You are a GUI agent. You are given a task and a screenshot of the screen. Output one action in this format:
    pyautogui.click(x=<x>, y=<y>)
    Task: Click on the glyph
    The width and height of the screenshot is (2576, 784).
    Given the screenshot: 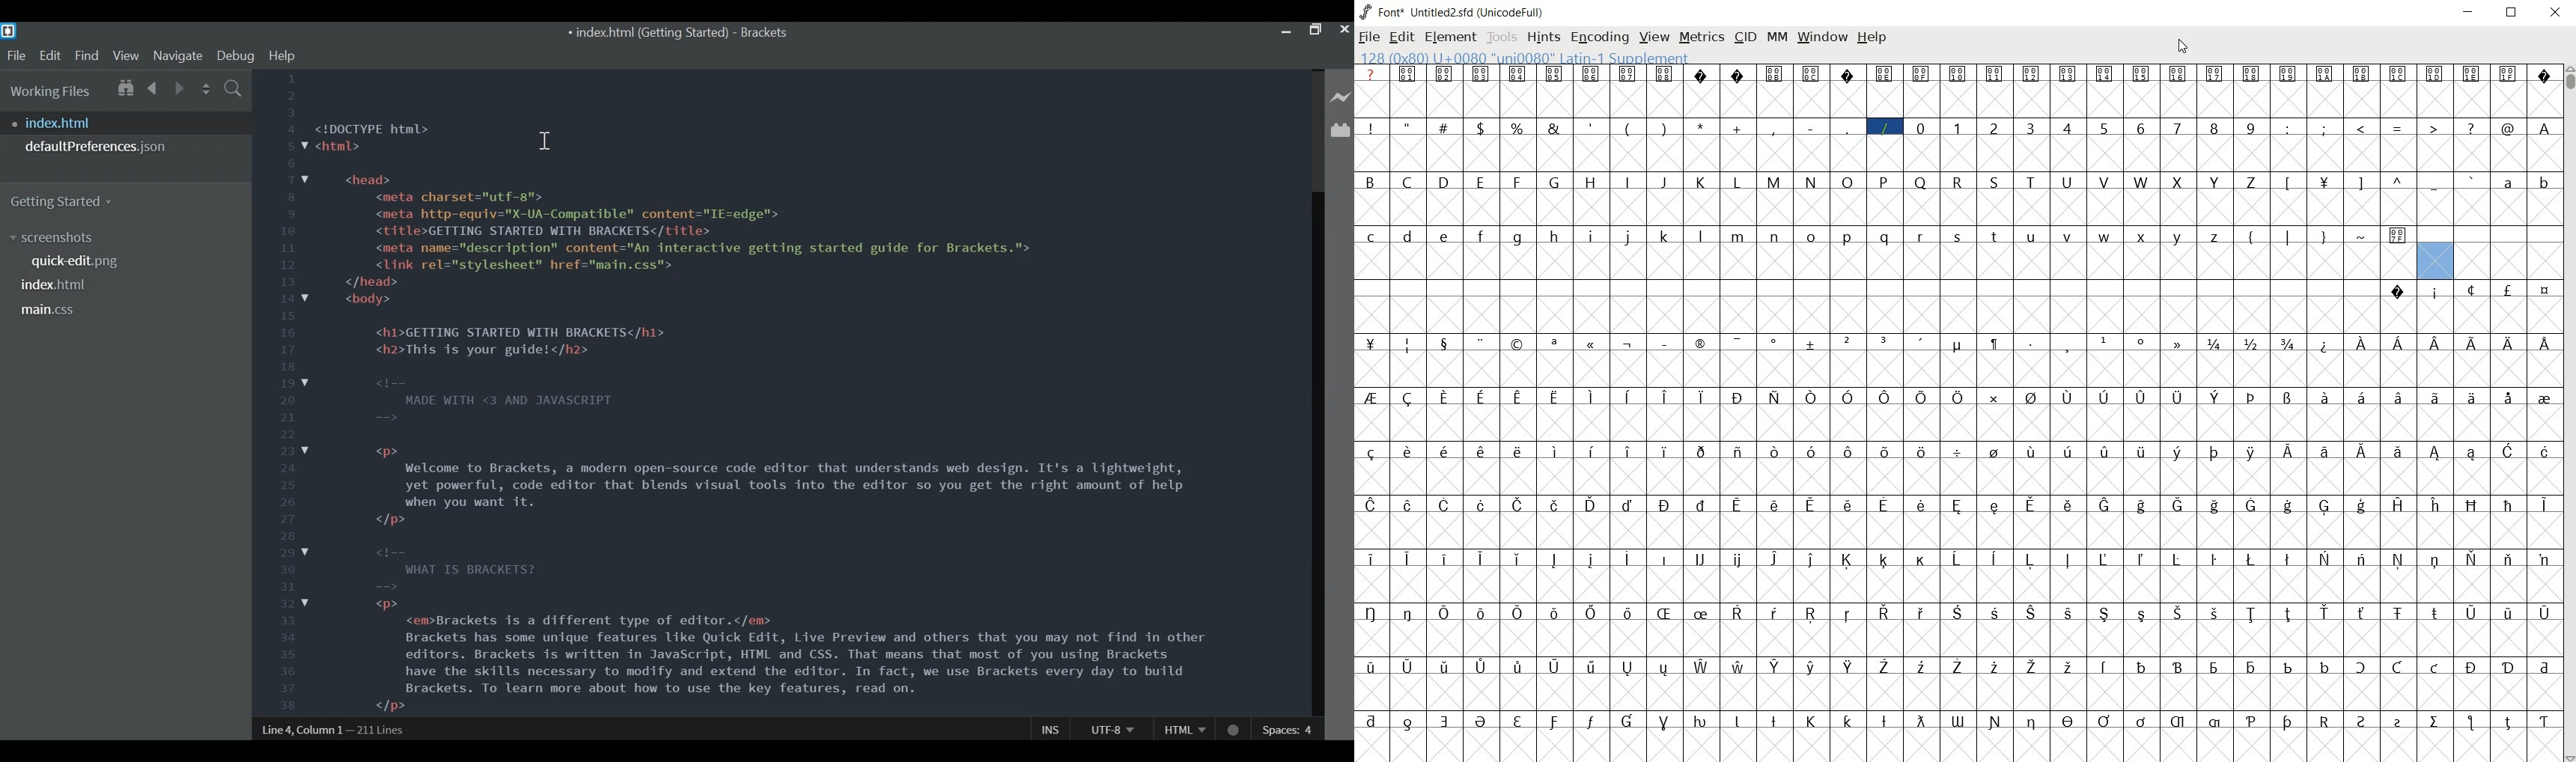 What is the action you would take?
    pyautogui.click(x=2470, y=722)
    